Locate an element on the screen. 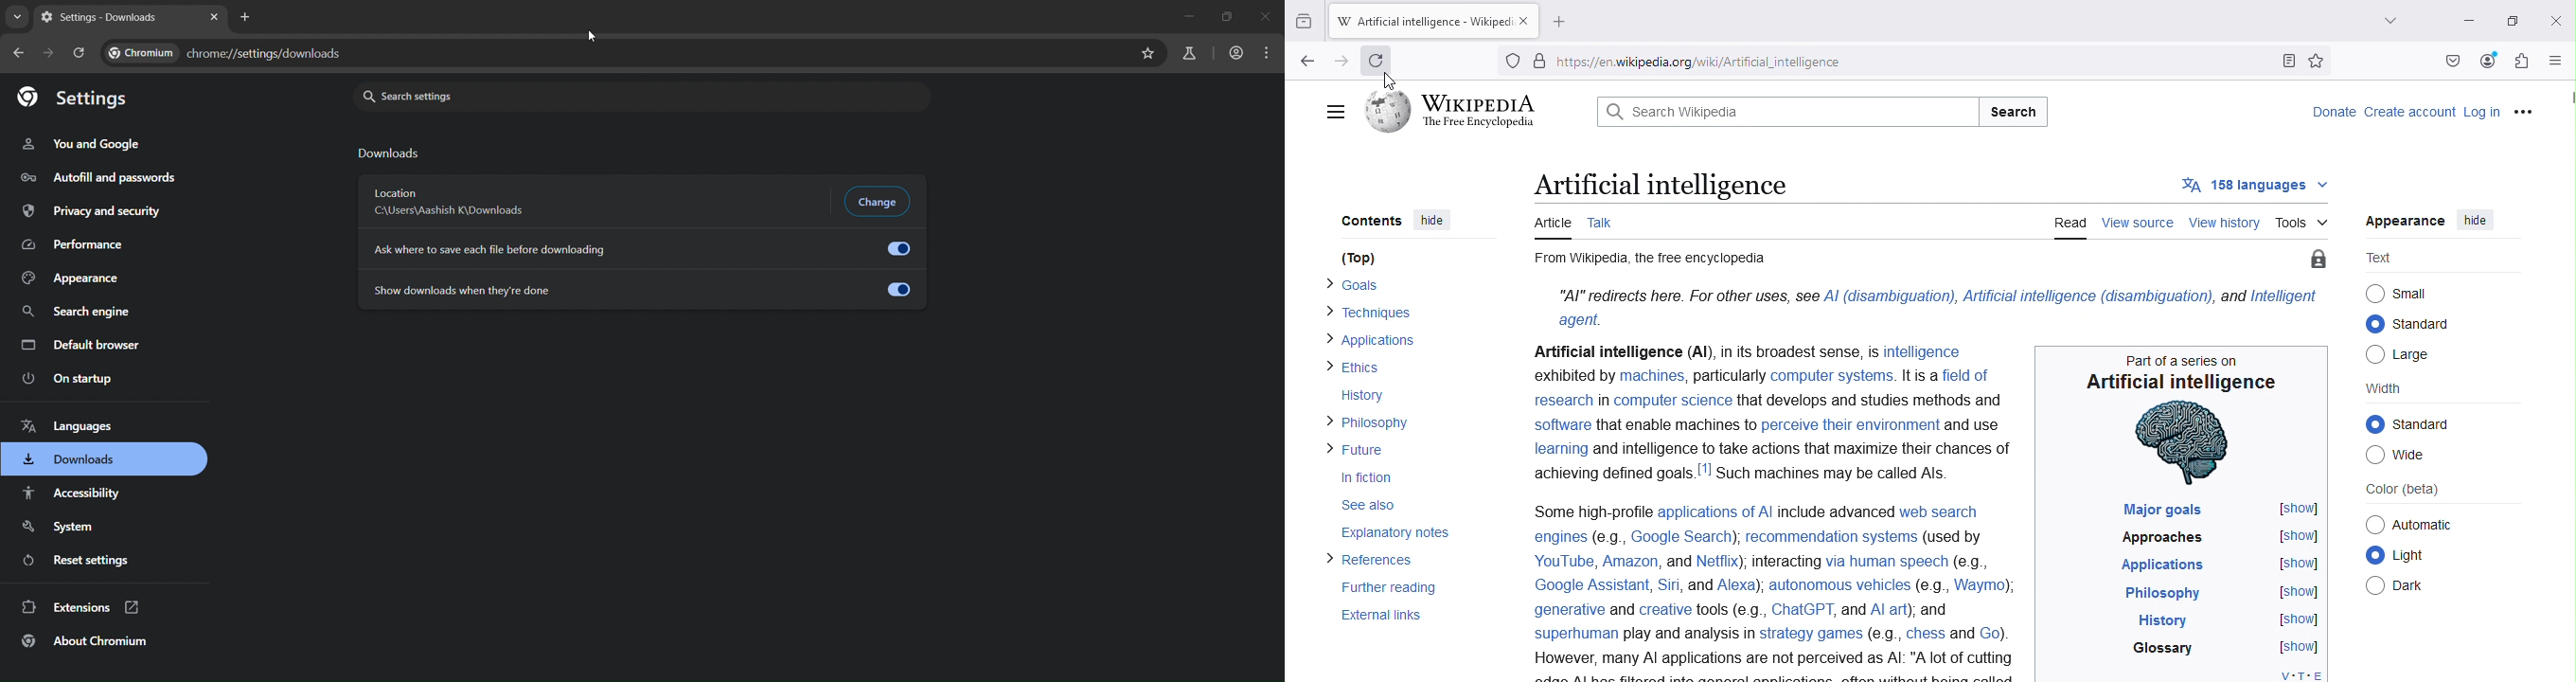 The height and width of the screenshot is (700, 2576). Read is located at coordinates (2070, 223).